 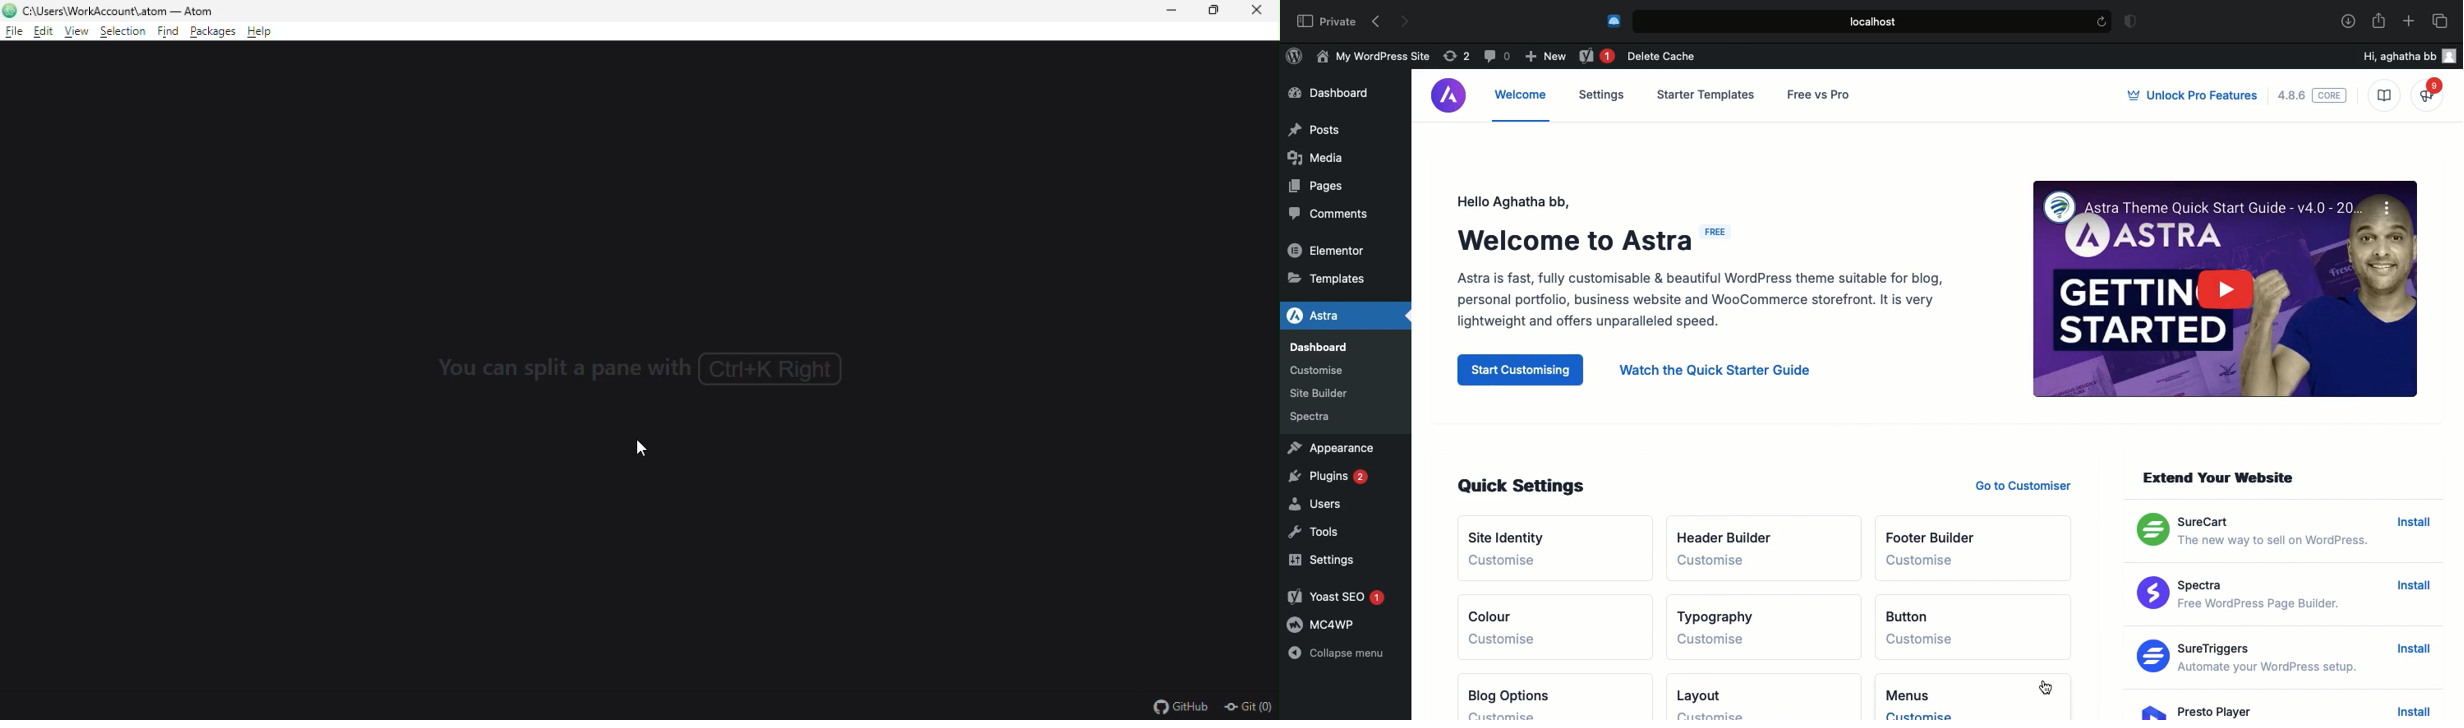 What do you see at coordinates (1504, 560) in the screenshot?
I see `Customize` at bounding box center [1504, 560].